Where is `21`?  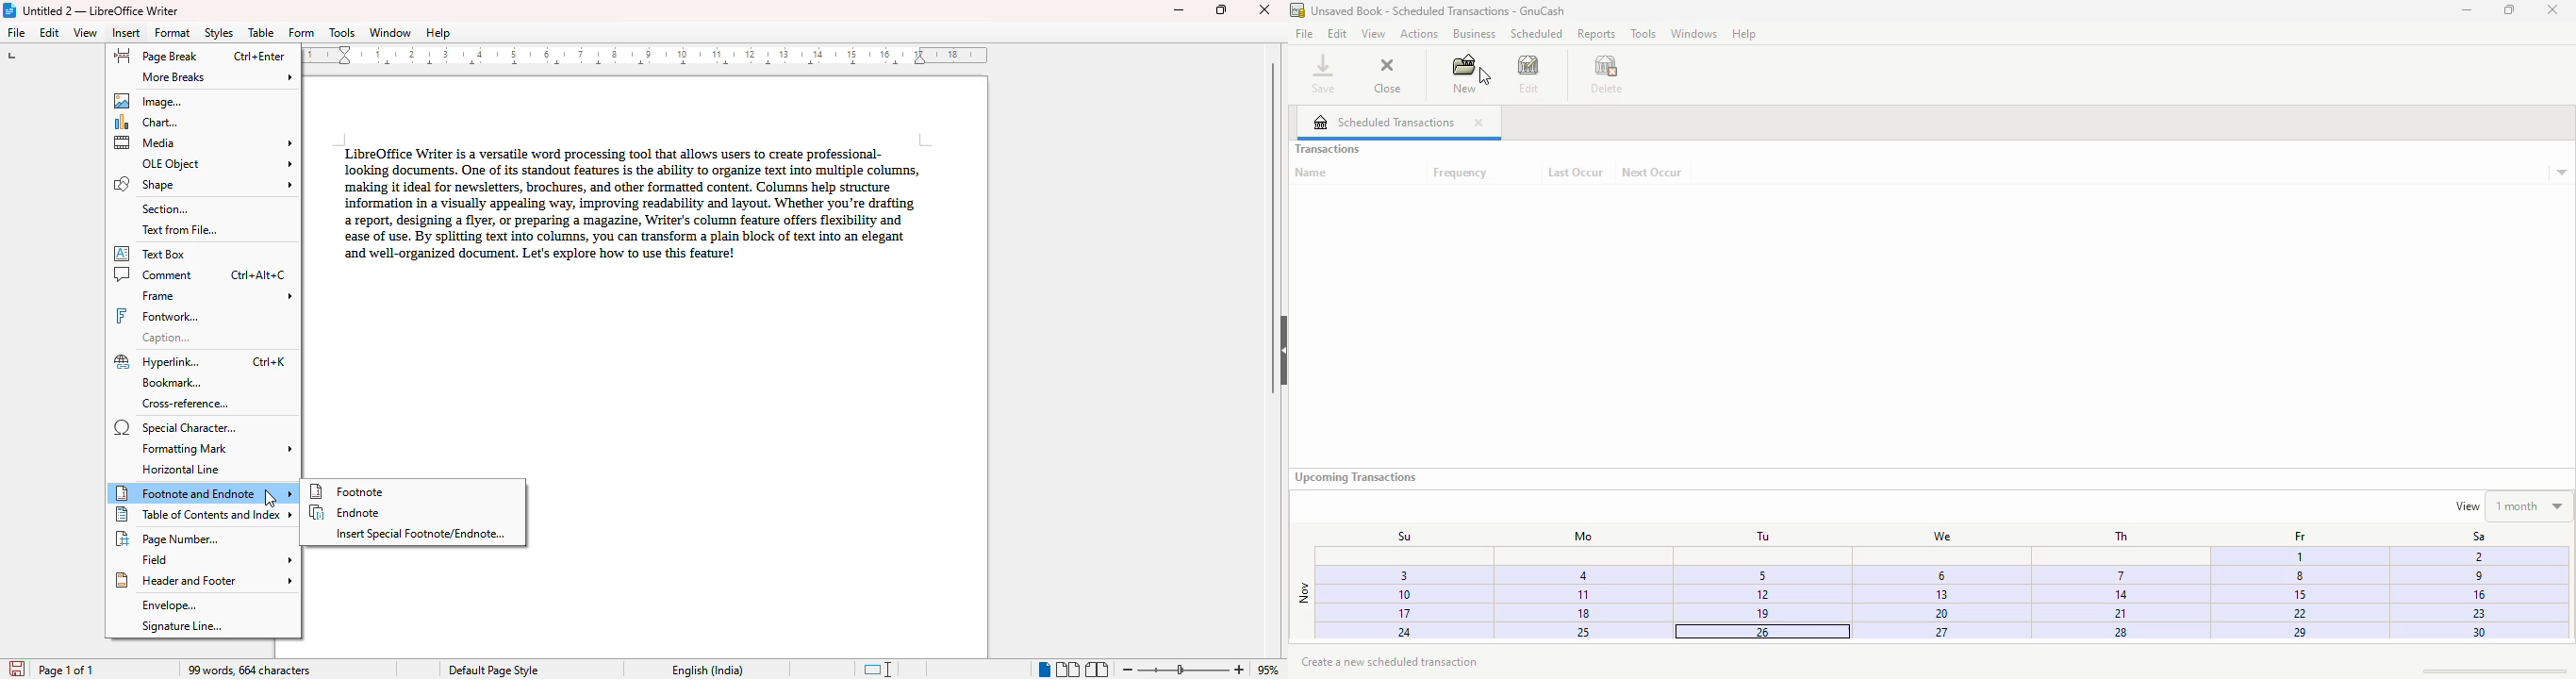
21 is located at coordinates (2122, 614).